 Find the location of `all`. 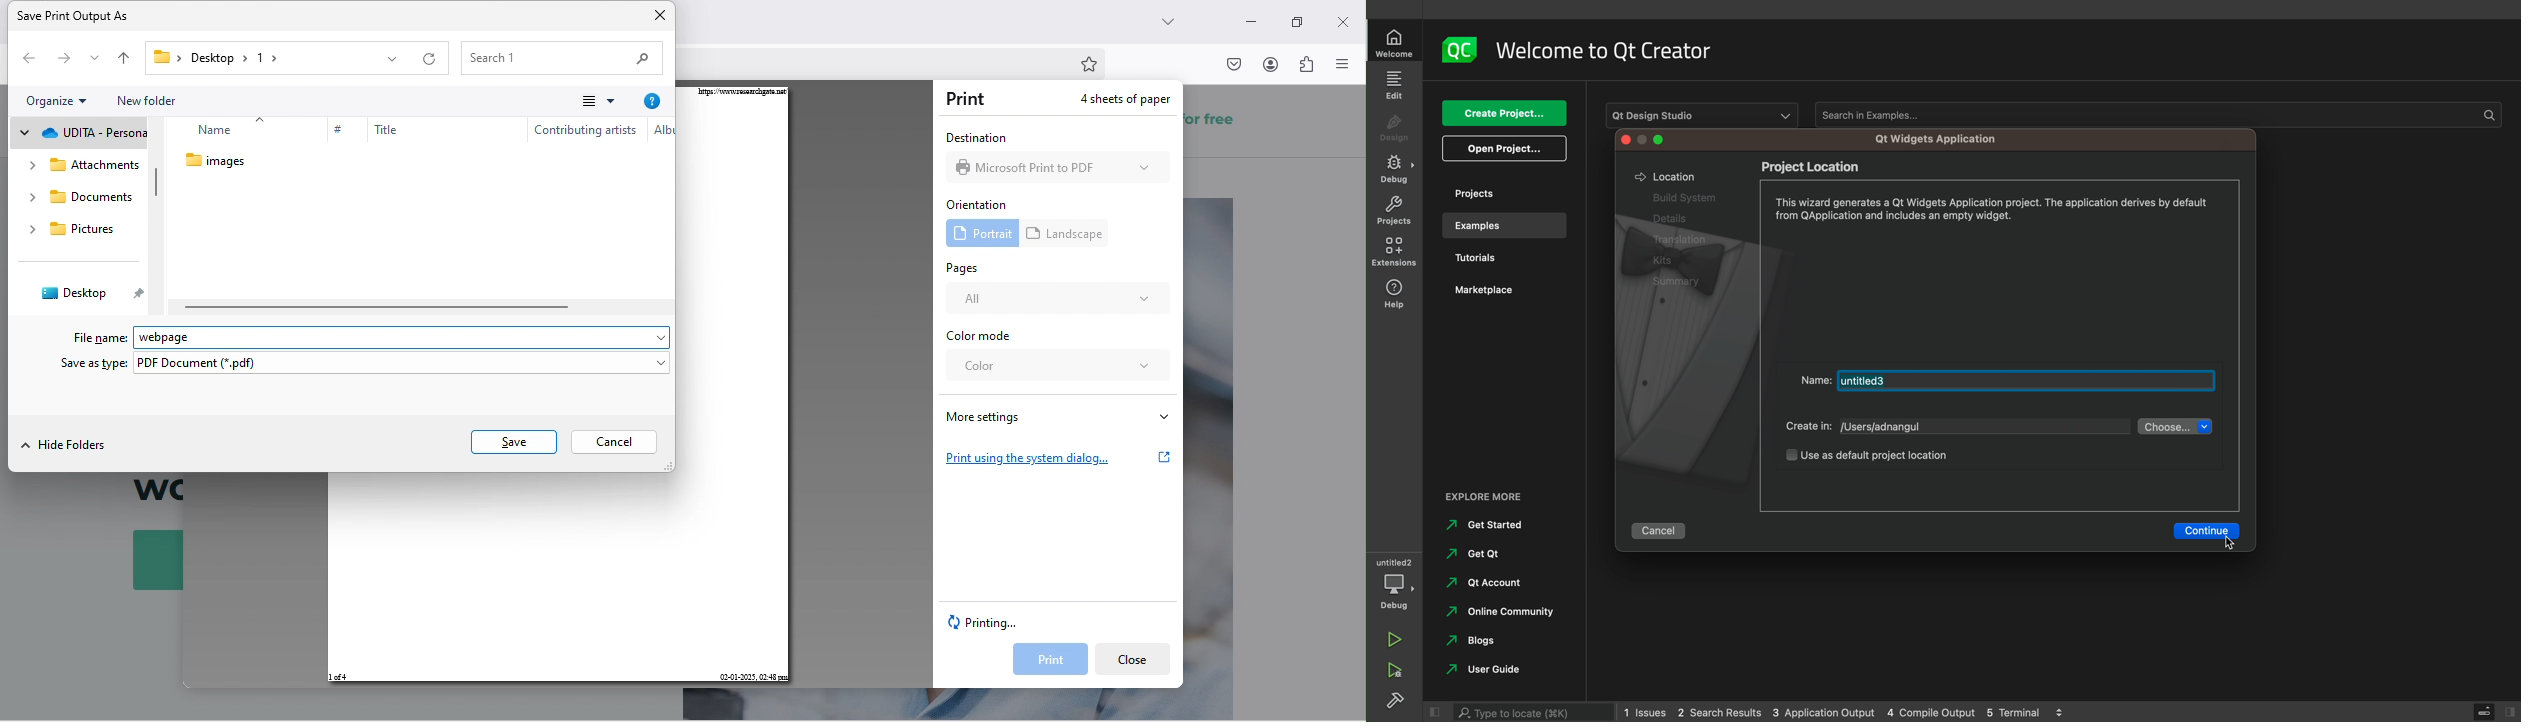

all is located at coordinates (1058, 300).